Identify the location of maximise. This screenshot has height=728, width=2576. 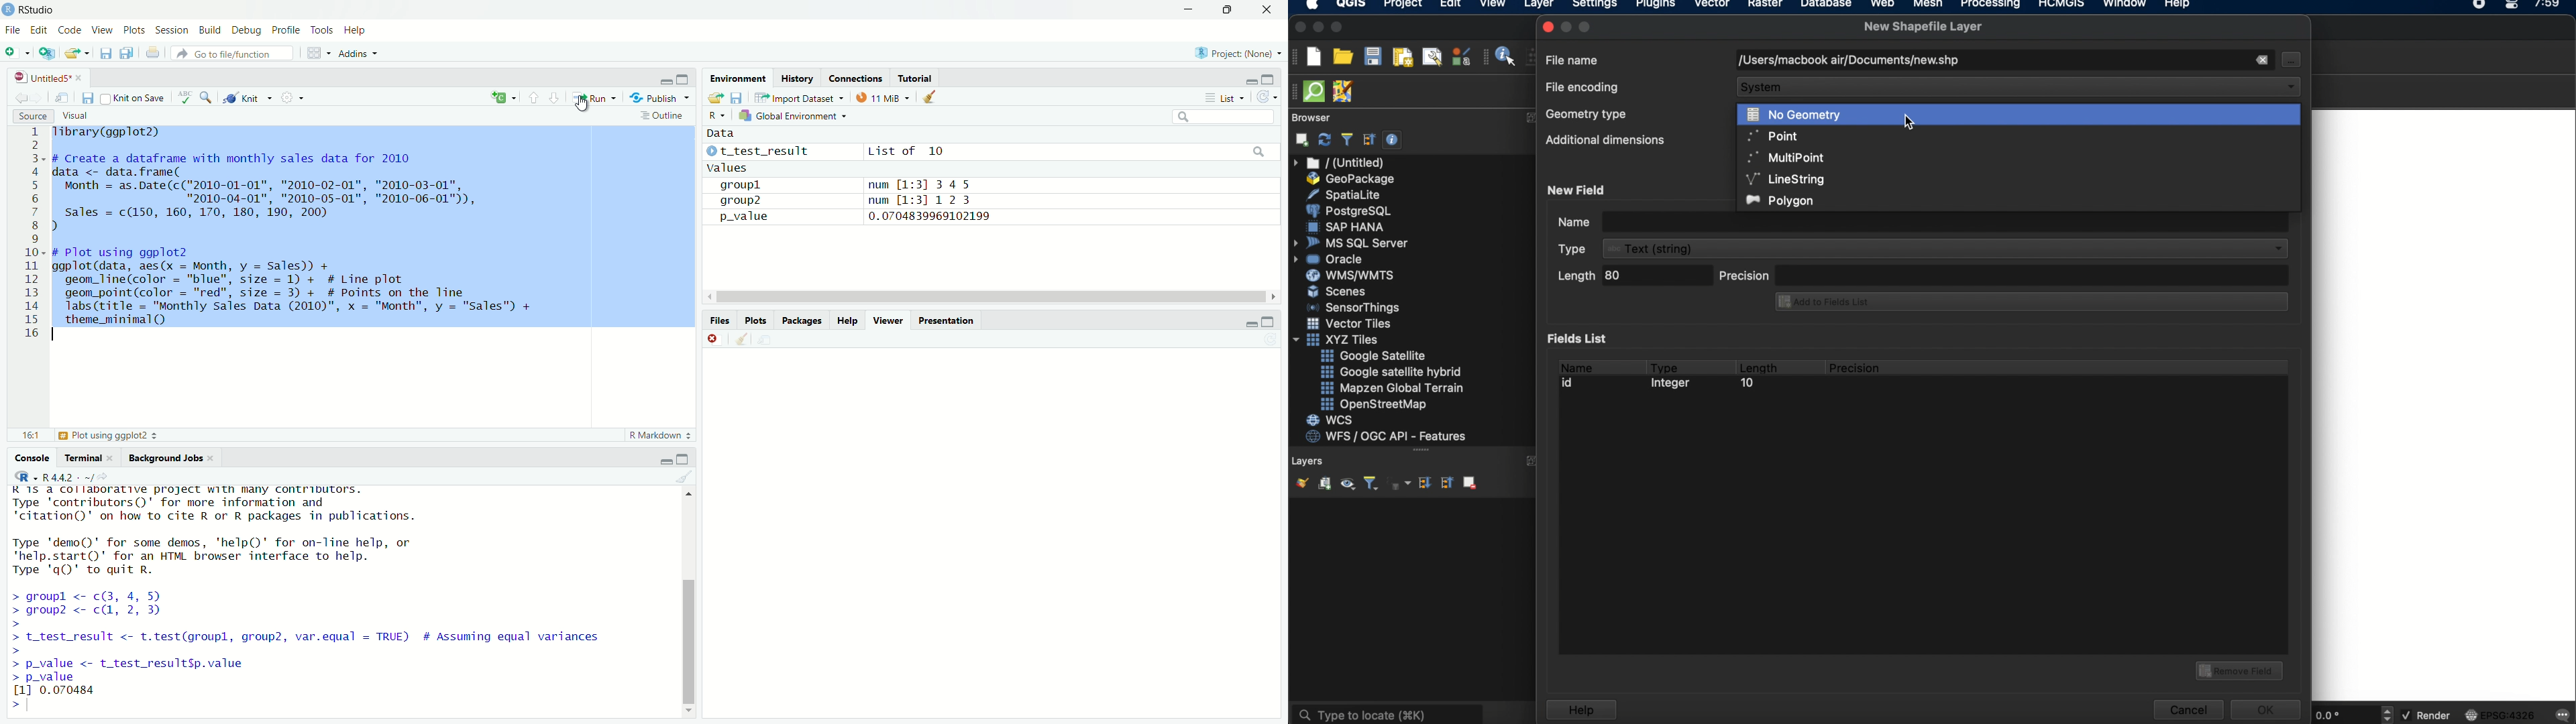
(683, 459).